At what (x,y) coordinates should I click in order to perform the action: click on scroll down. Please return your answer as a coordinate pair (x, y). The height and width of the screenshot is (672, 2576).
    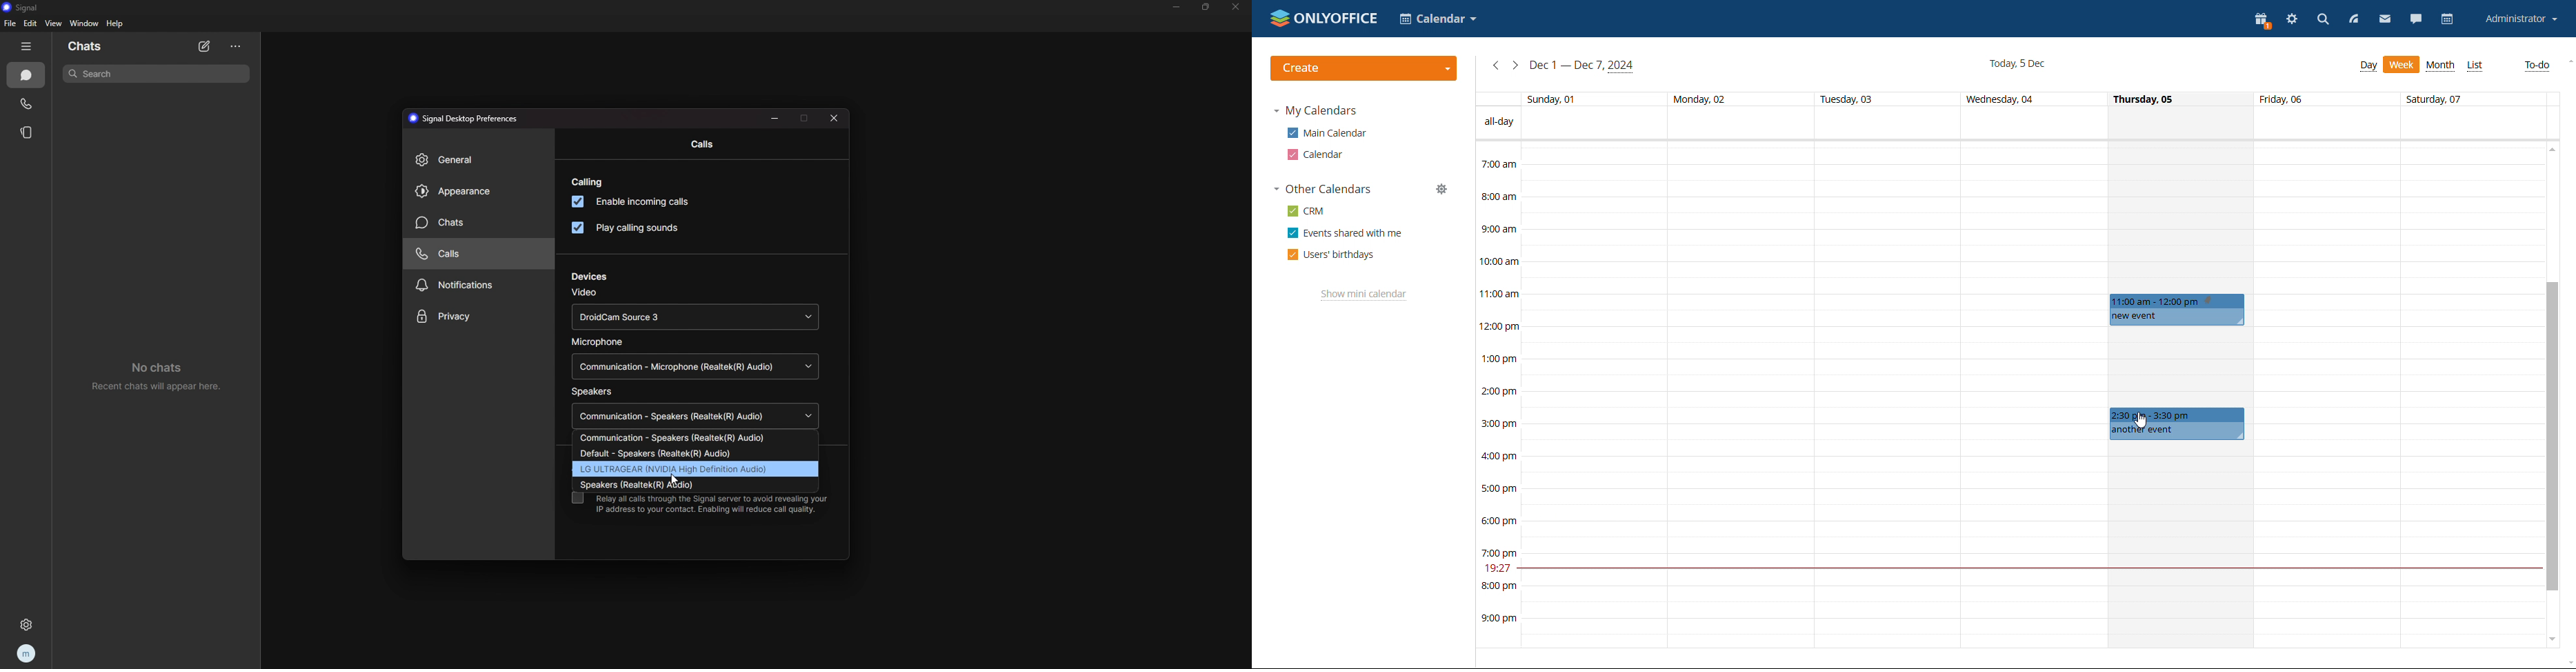
    Looking at the image, I should click on (2568, 662).